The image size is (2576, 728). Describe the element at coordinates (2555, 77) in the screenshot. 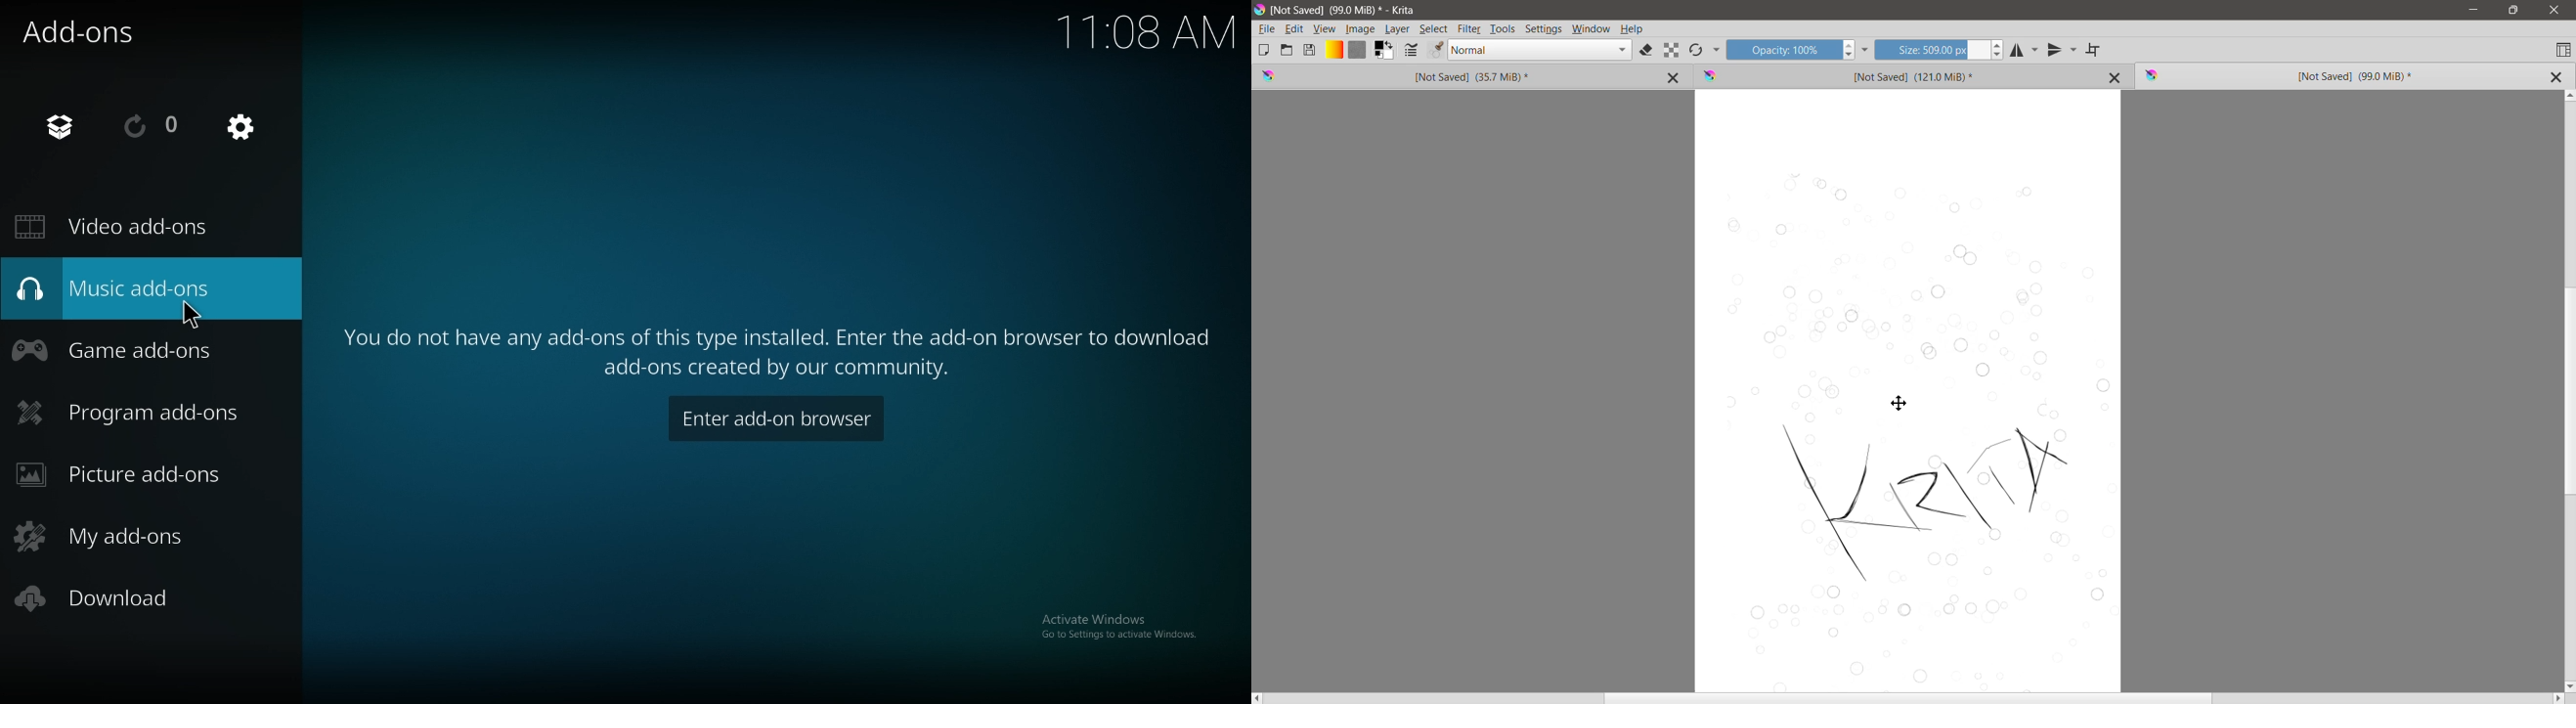

I see `Close Tab` at that location.